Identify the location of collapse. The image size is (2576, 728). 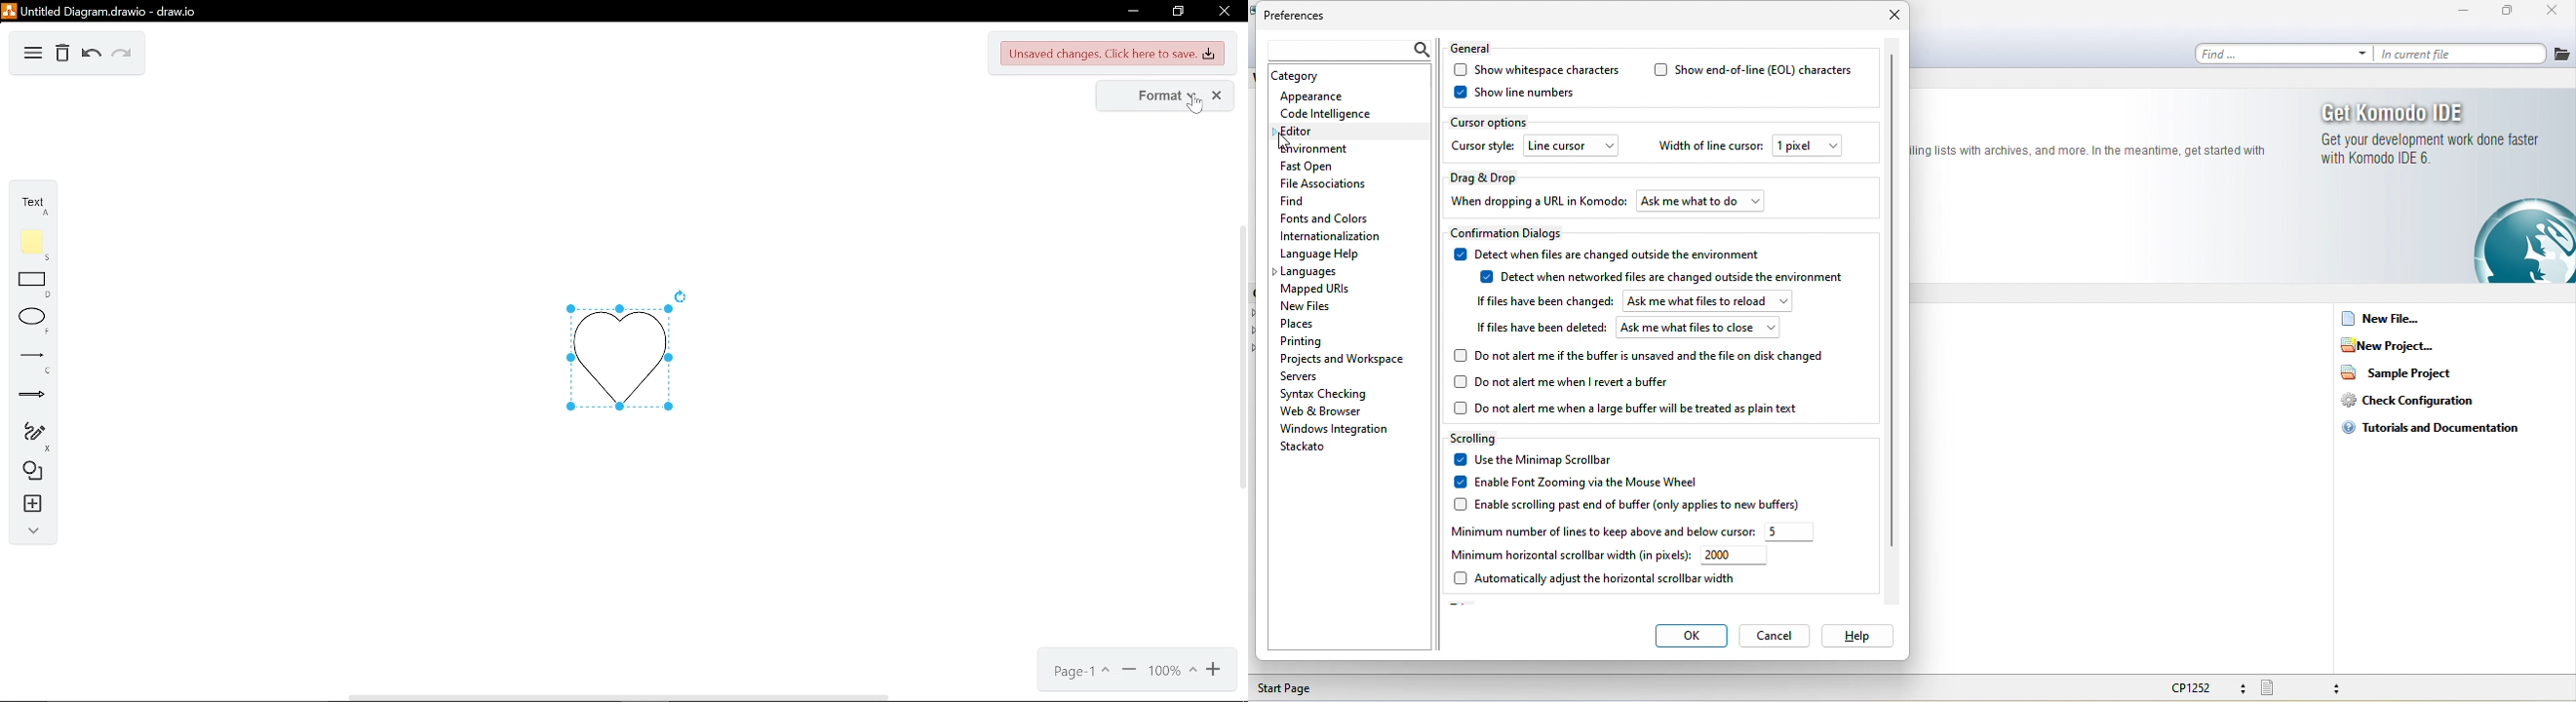
(32, 532).